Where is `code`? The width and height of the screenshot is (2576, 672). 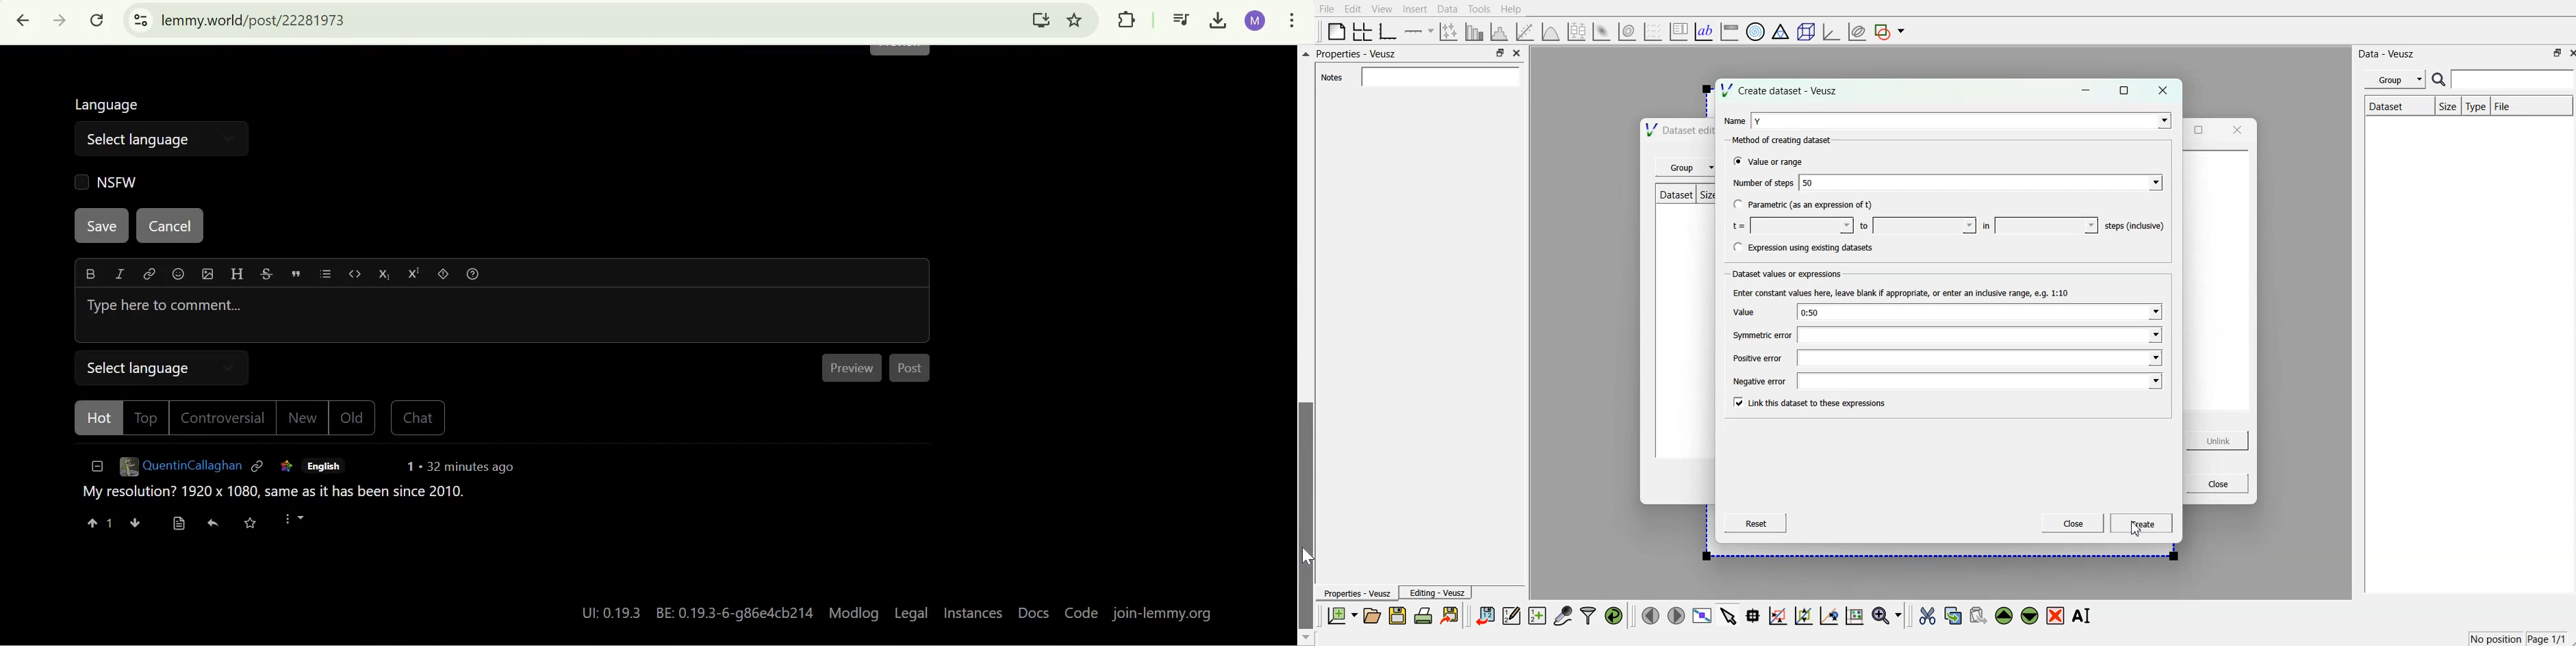
code is located at coordinates (357, 276).